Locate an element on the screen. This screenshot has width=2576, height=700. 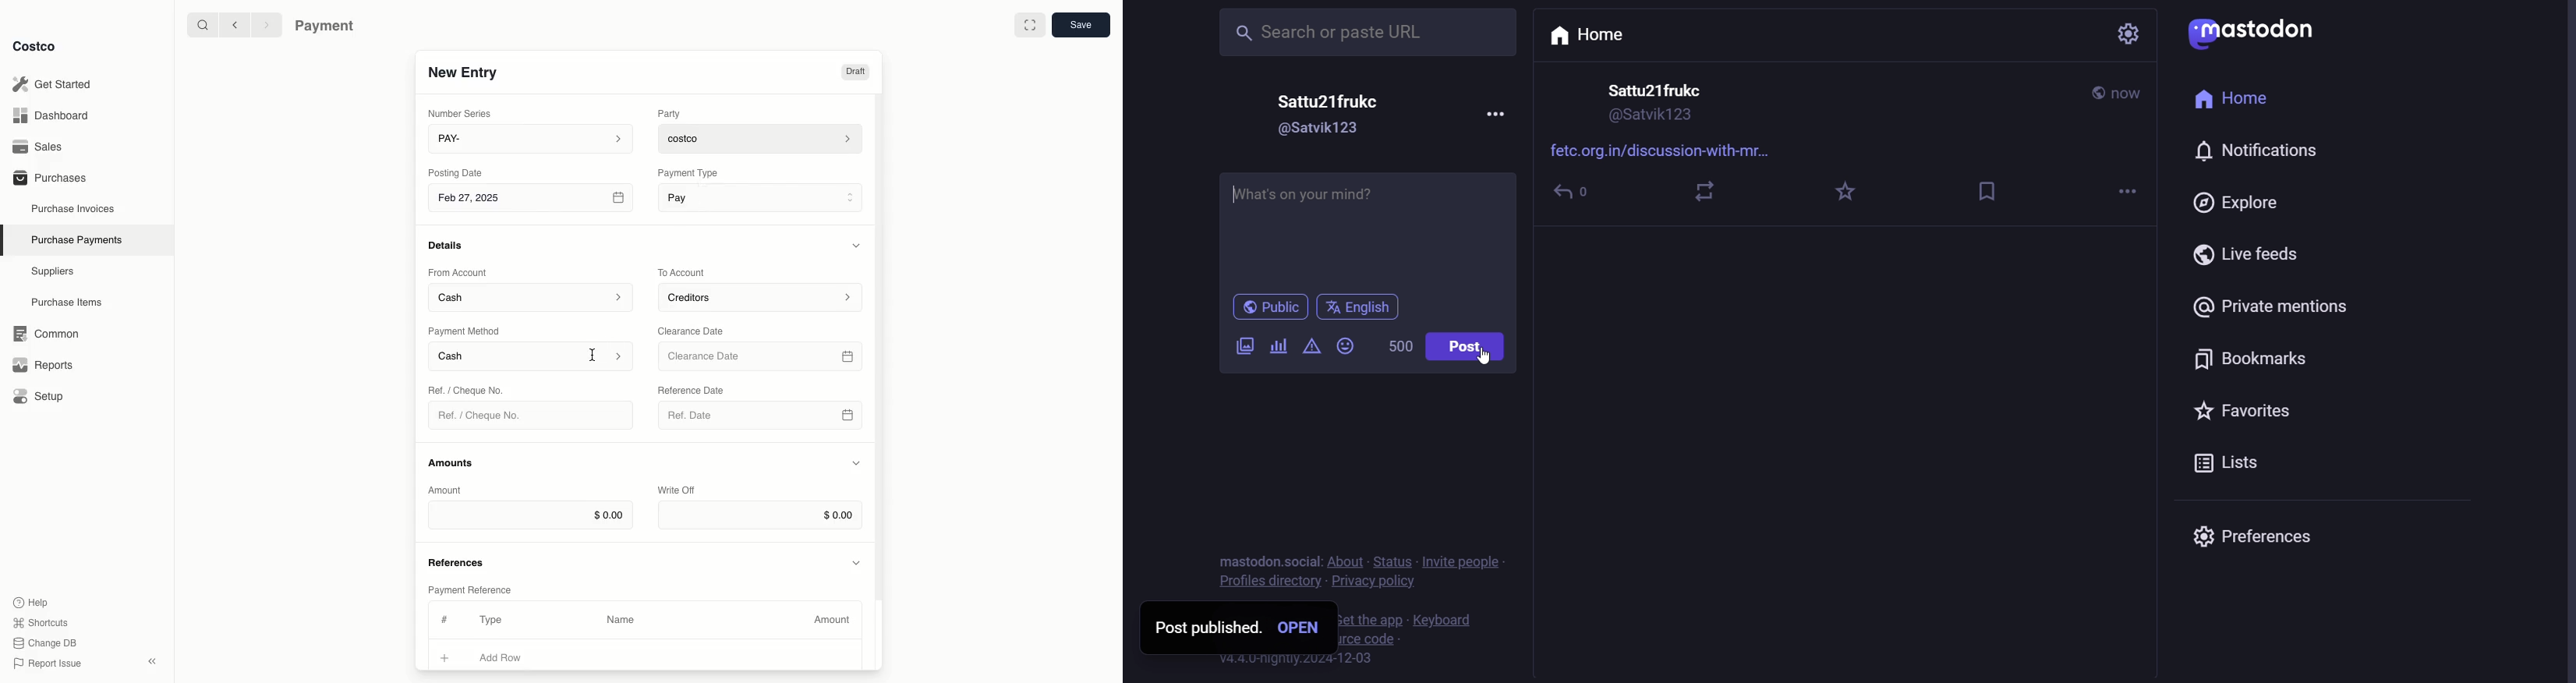
Feb 27, 2025 is located at coordinates (533, 200).